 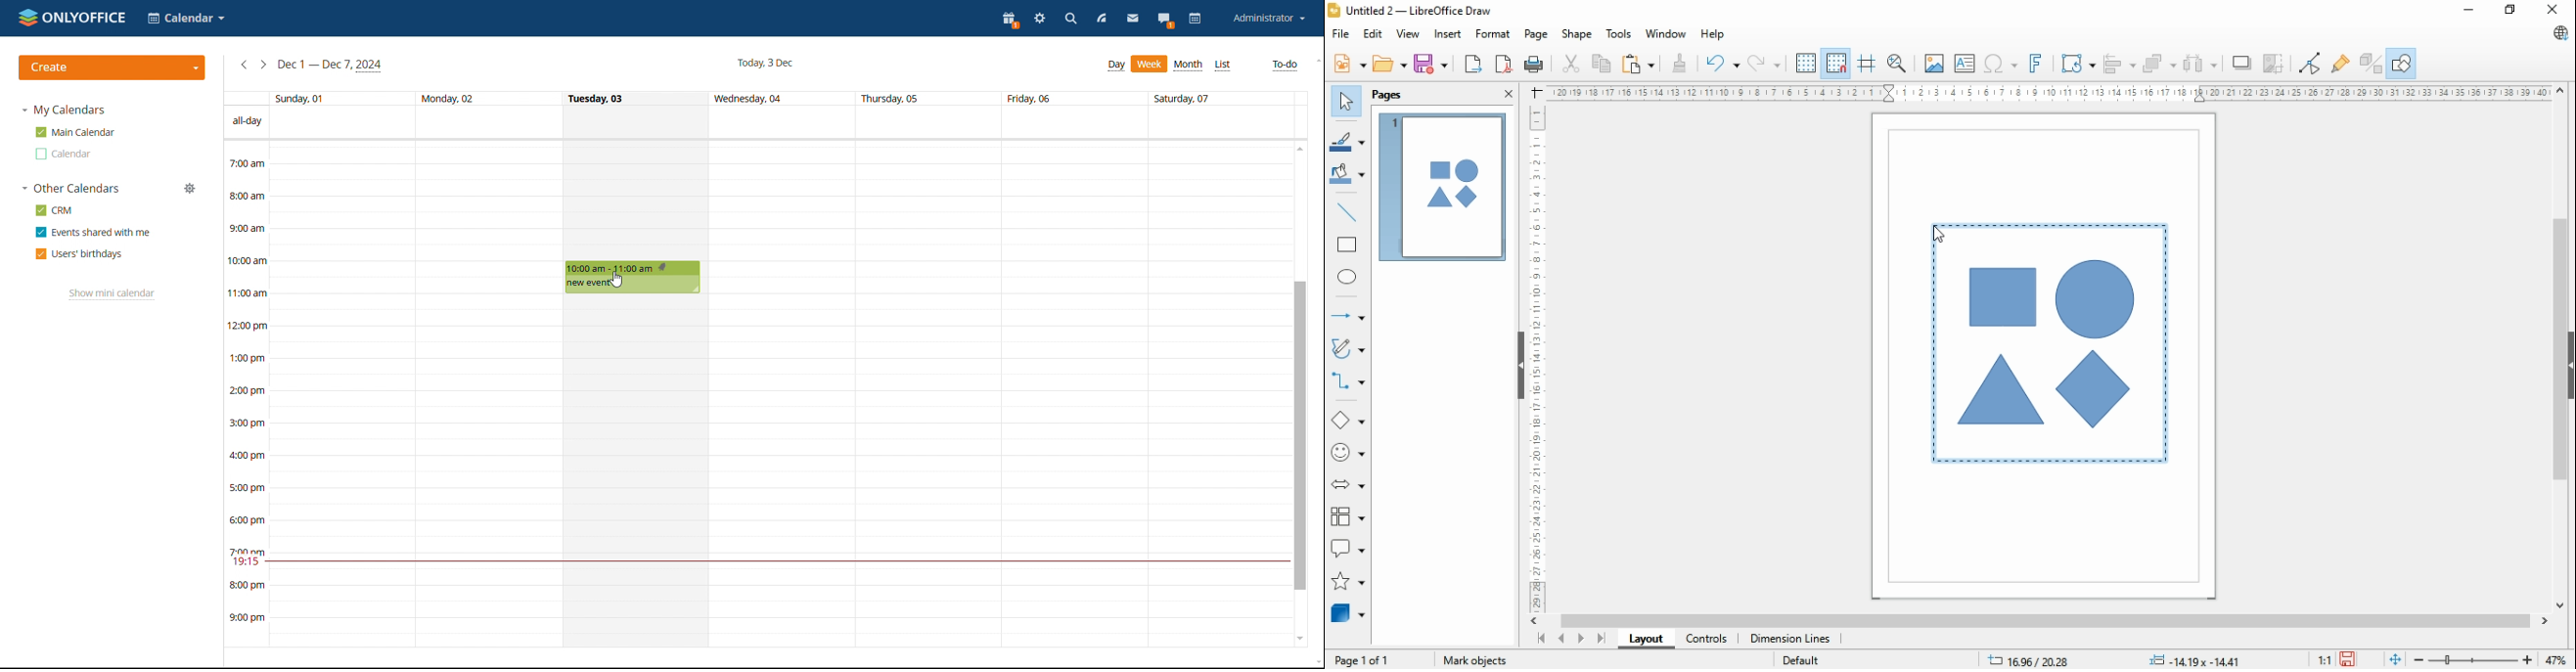 I want to click on line color, so click(x=1347, y=140).